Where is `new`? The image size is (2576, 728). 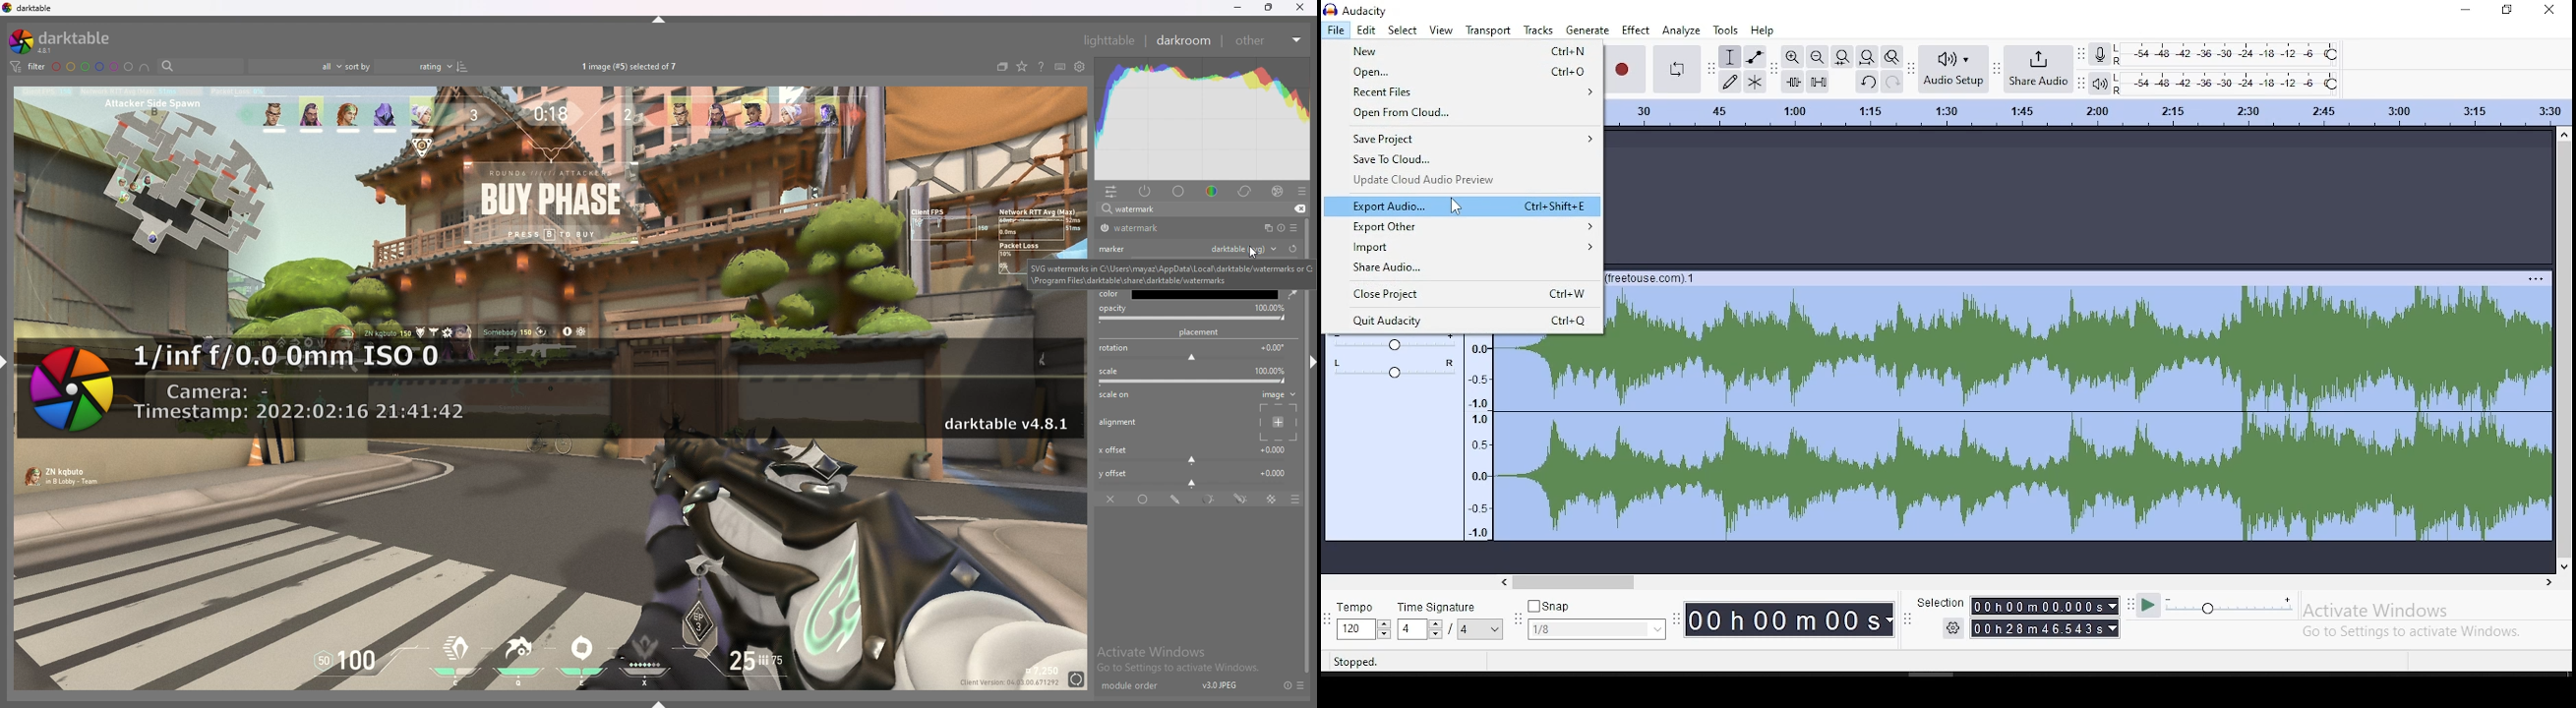 new is located at coordinates (1465, 50).